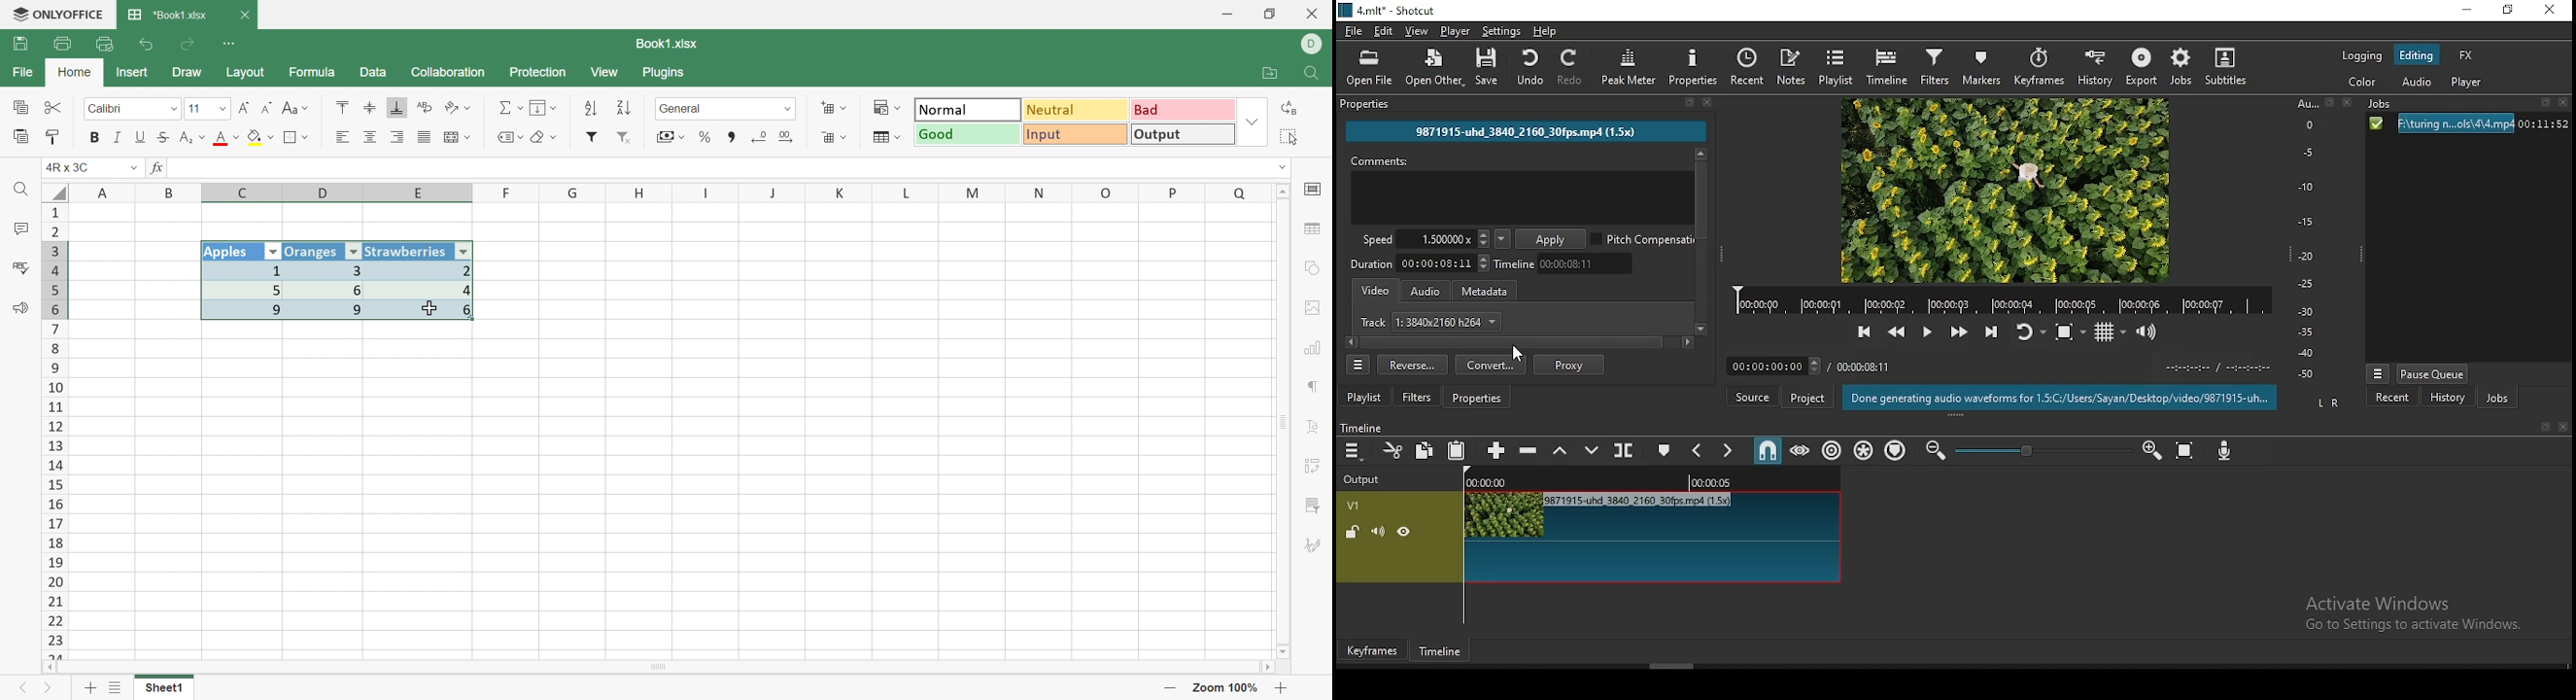  Describe the element at coordinates (2434, 373) in the screenshot. I see `pause queue` at that location.